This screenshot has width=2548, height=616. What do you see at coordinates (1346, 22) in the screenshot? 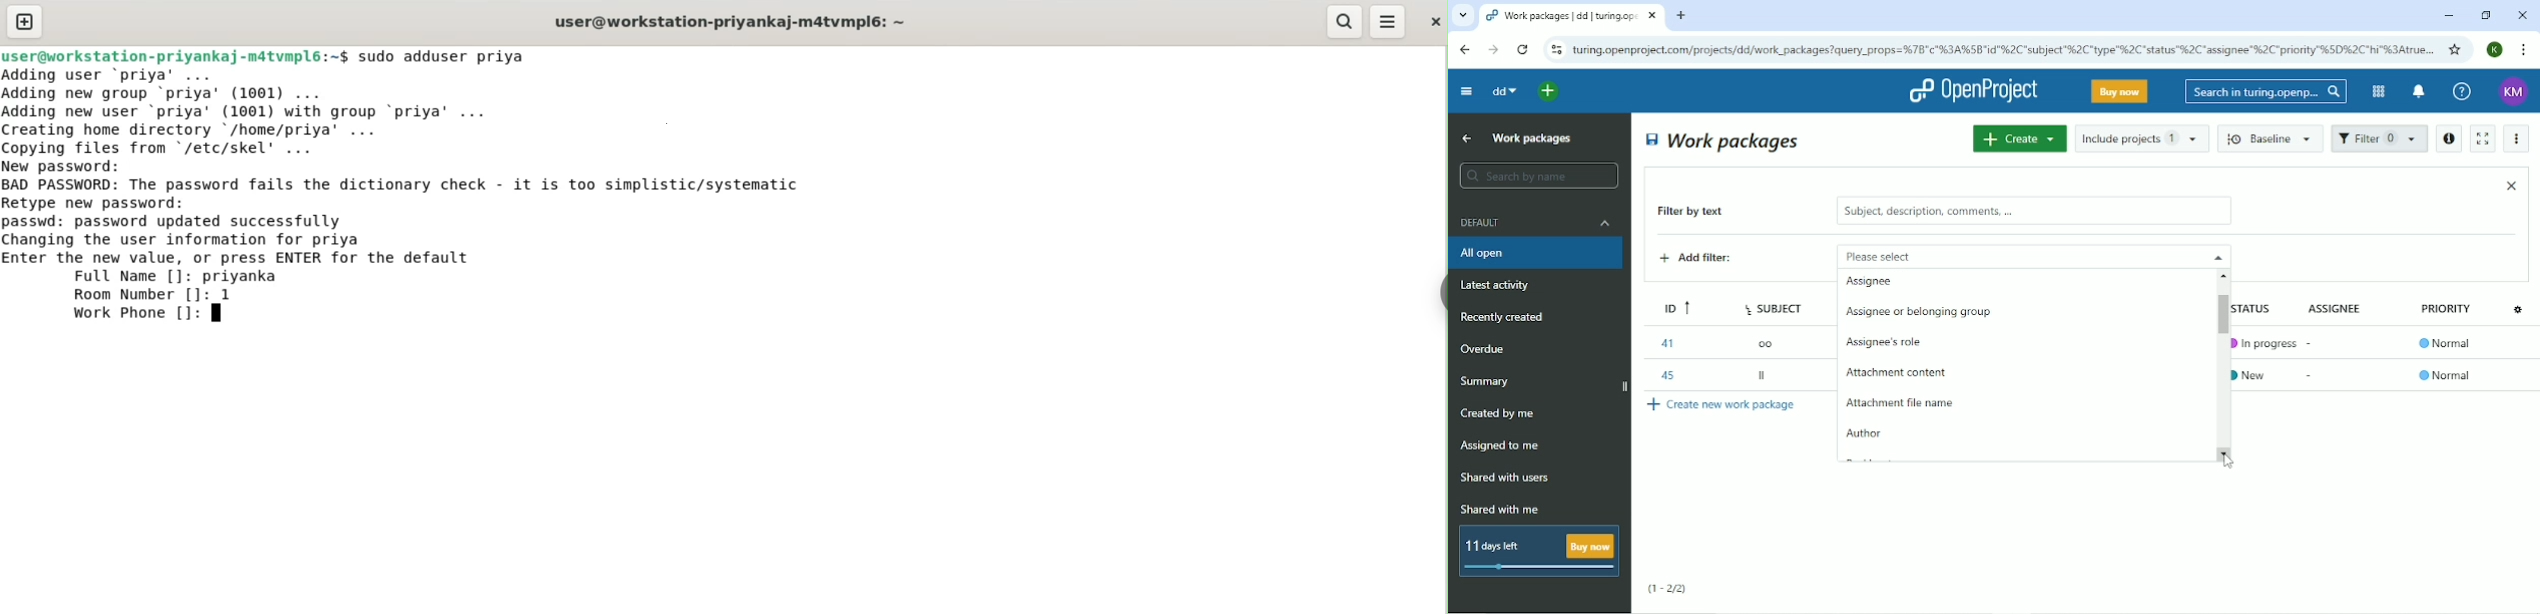
I see `search` at bounding box center [1346, 22].